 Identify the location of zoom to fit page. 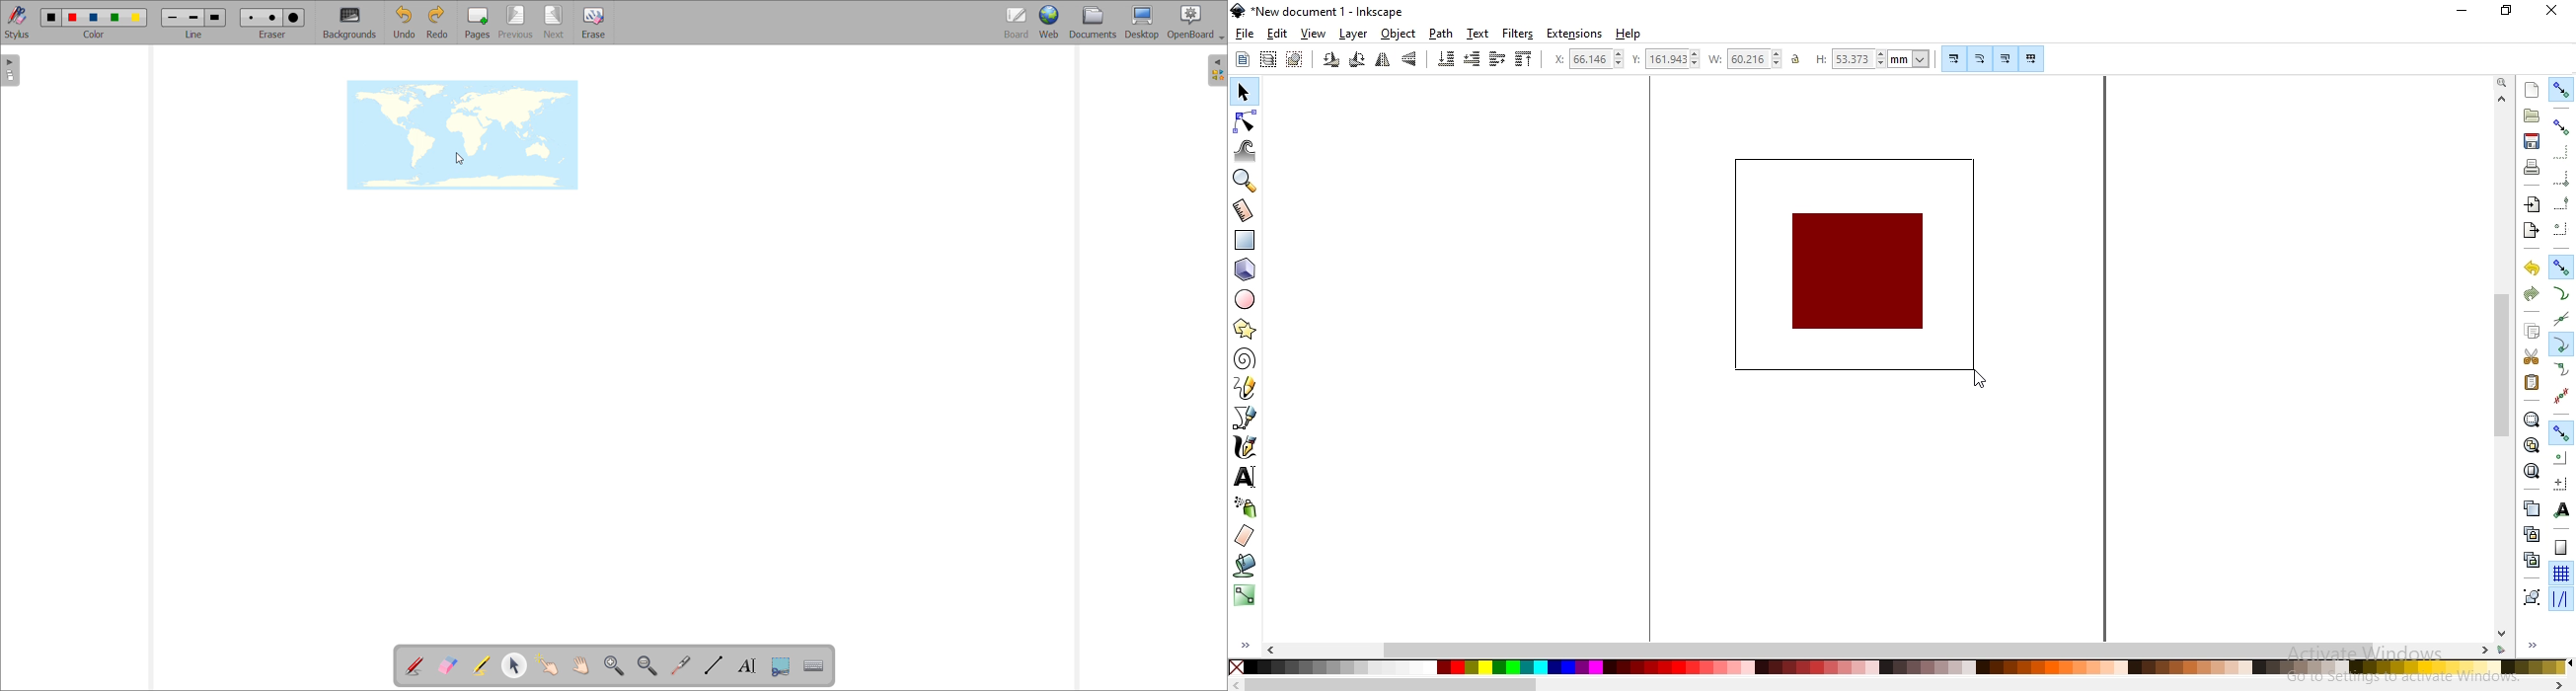
(2531, 471).